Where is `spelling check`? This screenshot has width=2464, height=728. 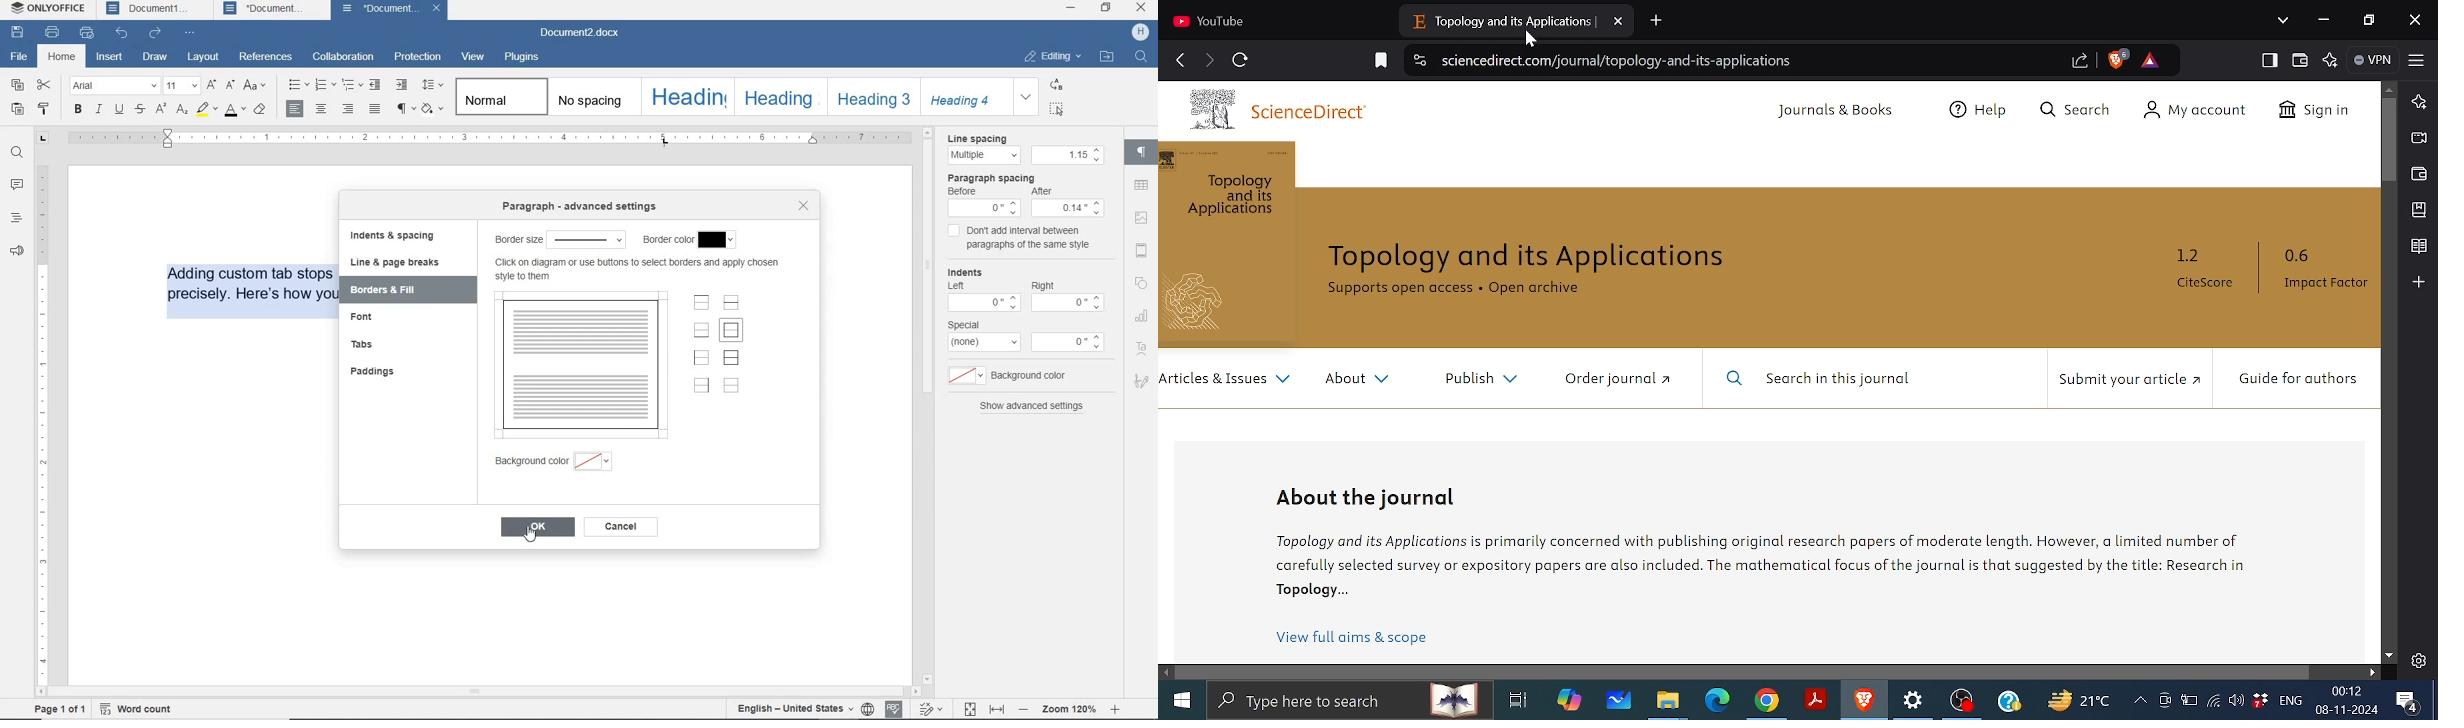
spelling check is located at coordinates (896, 708).